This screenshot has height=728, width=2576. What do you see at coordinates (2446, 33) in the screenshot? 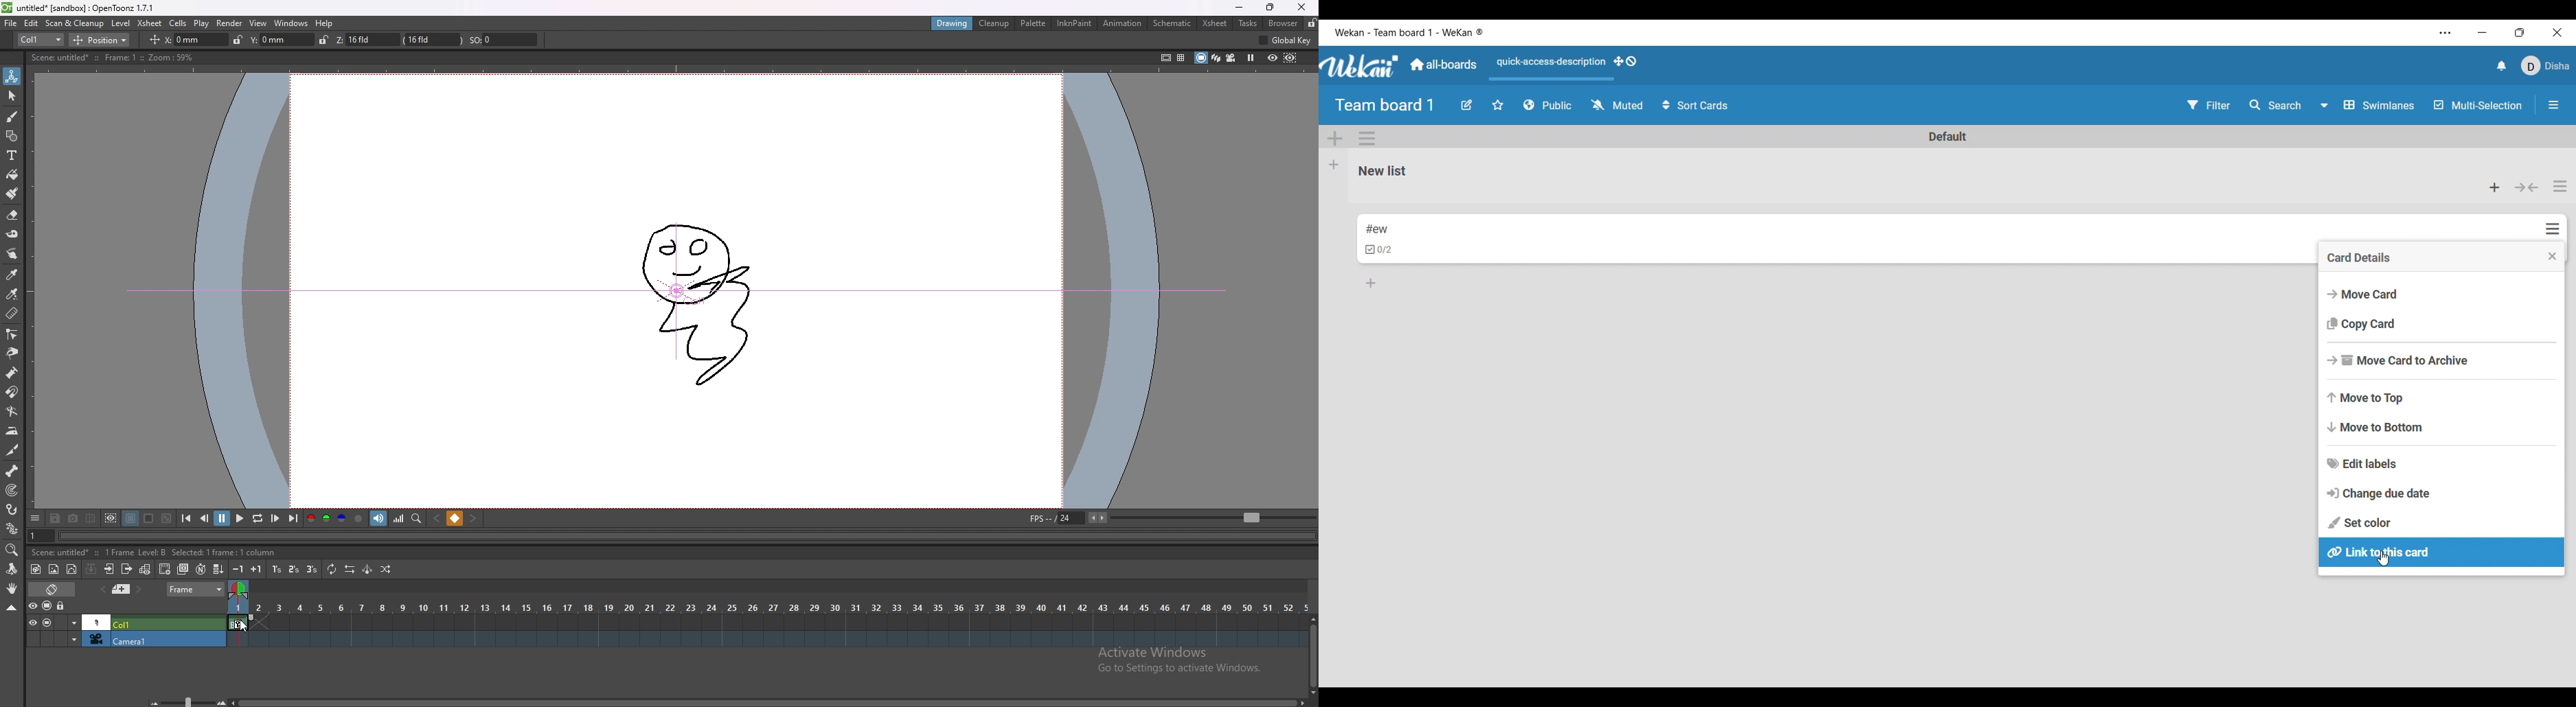
I see `More settings` at bounding box center [2446, 33].